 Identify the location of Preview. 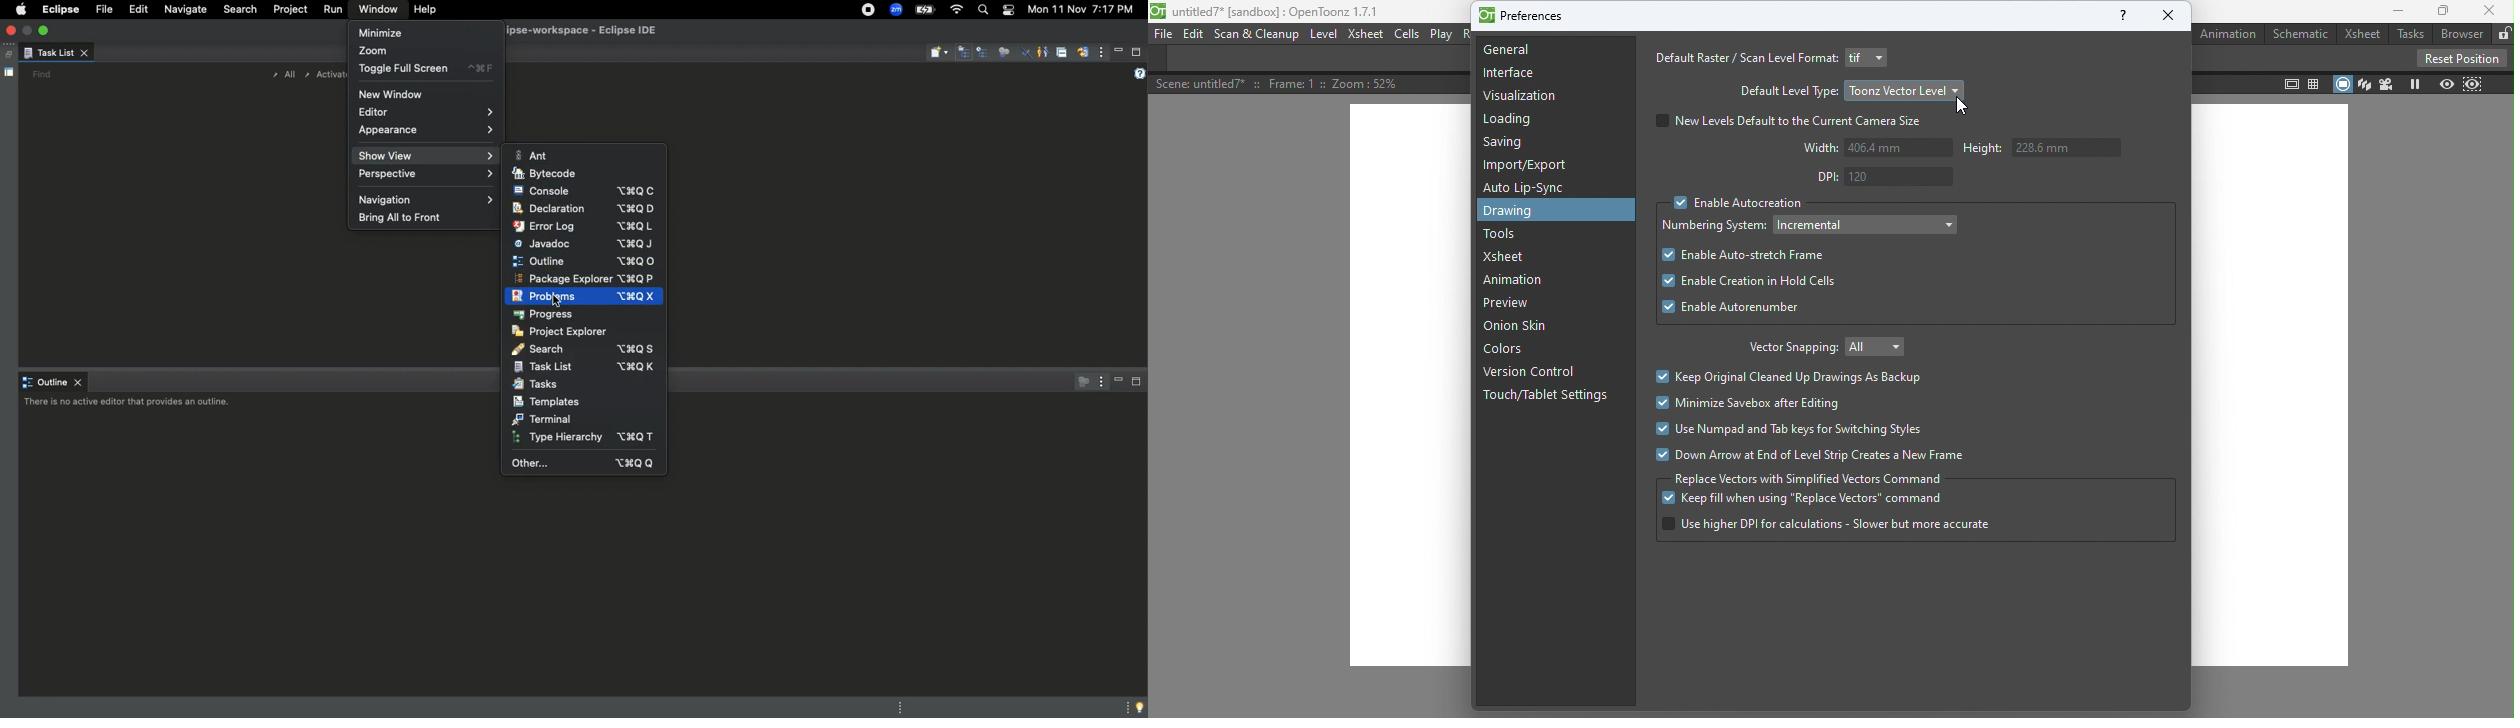
(1506, 302).